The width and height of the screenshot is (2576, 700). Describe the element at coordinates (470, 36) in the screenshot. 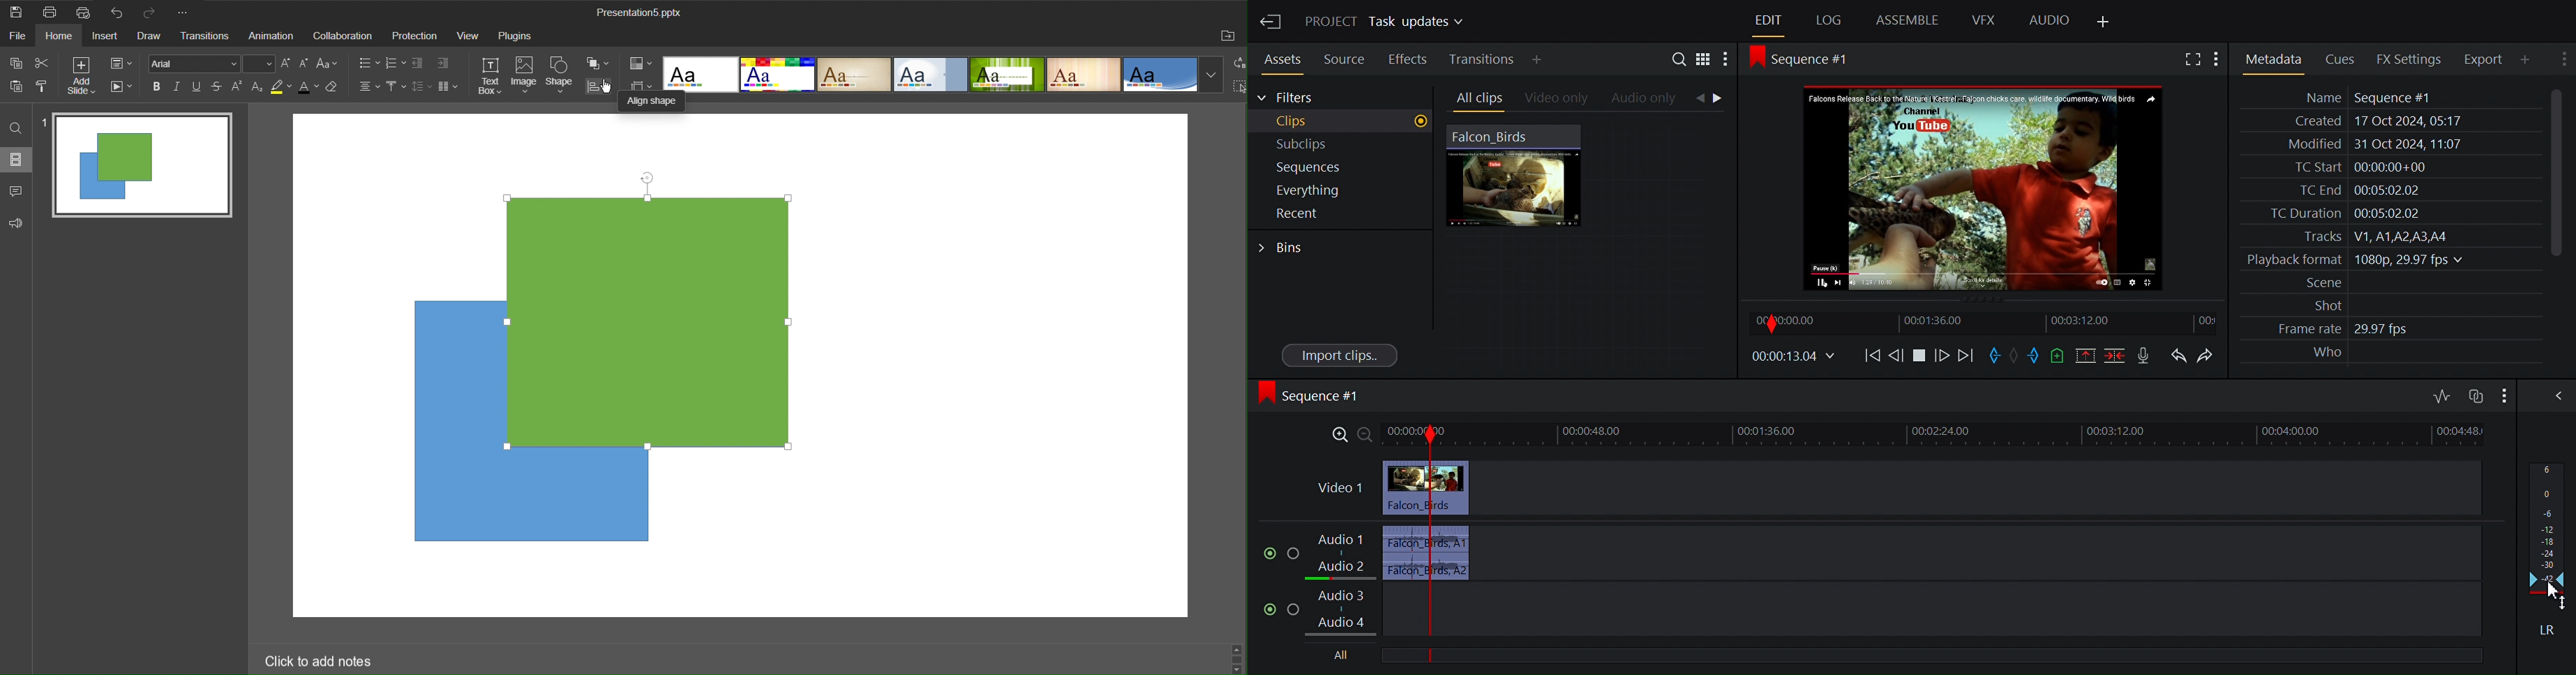

I see `View` at that location.